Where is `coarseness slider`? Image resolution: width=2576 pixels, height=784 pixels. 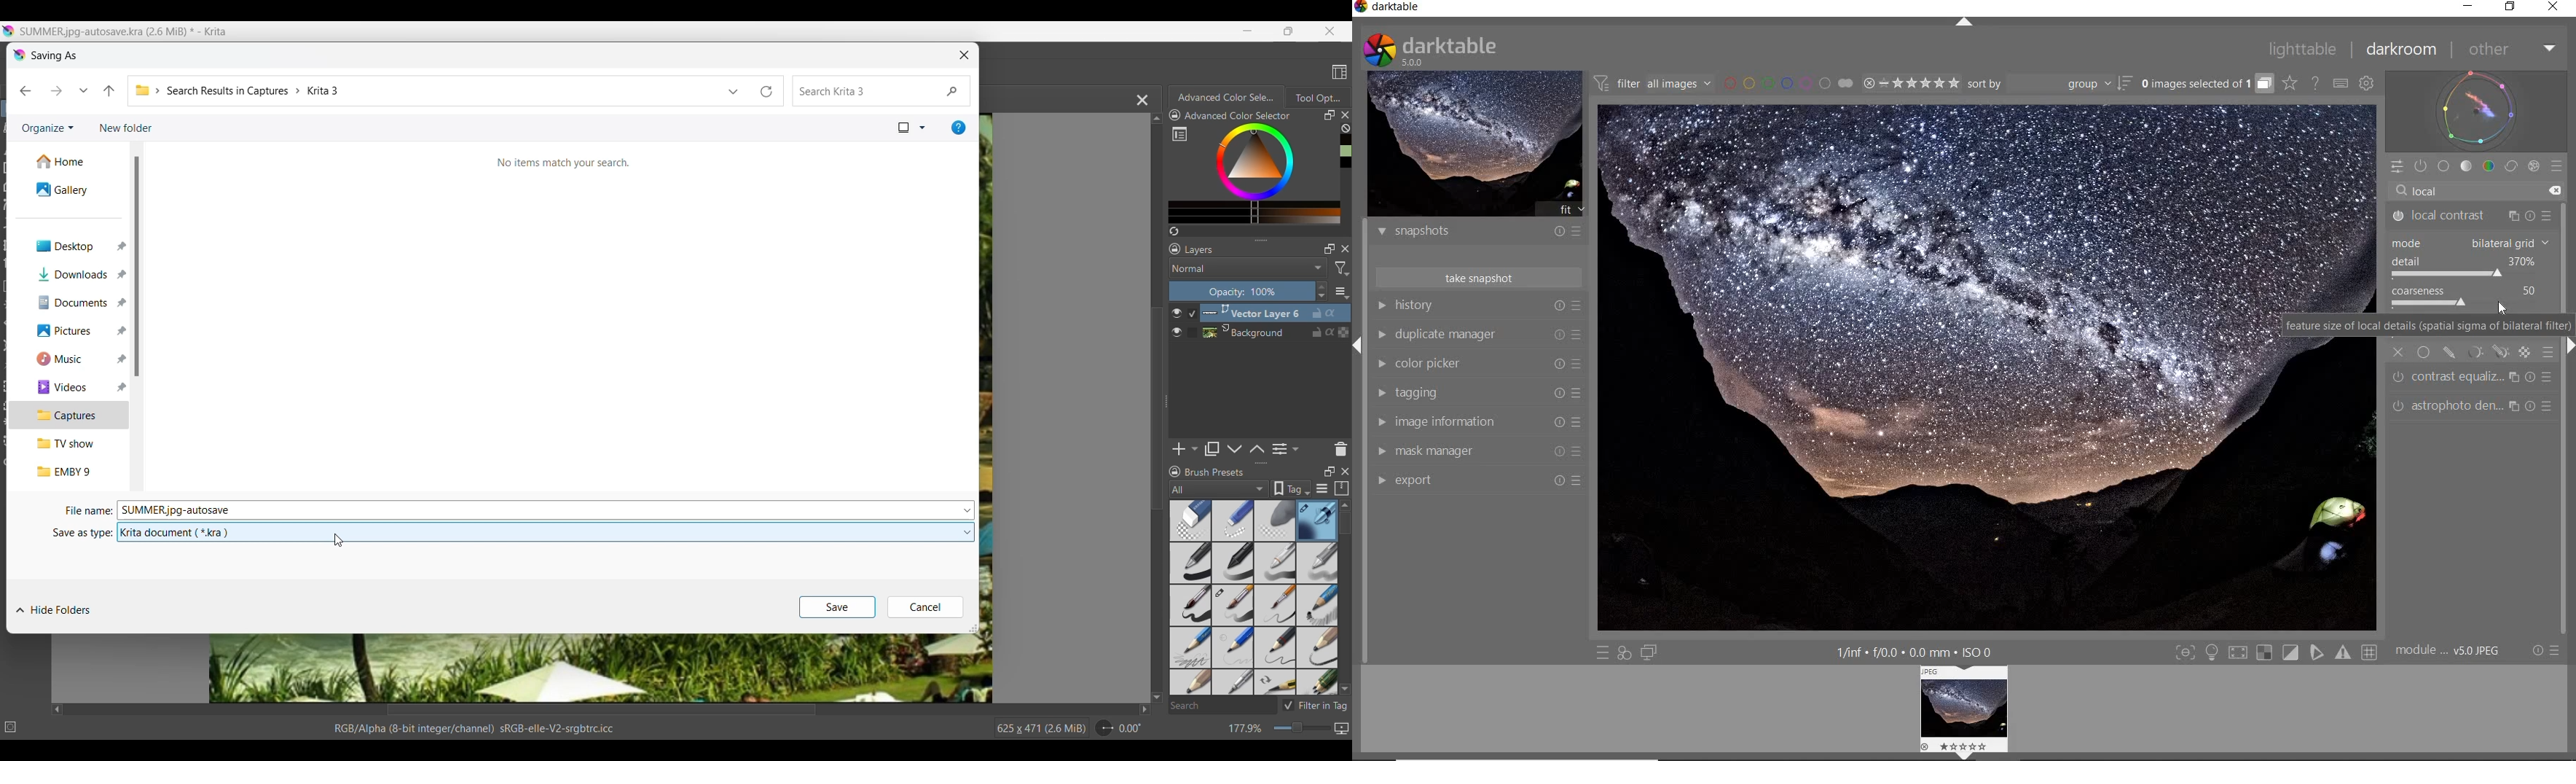 coarseness slider is located at coordinates (2434, 303).